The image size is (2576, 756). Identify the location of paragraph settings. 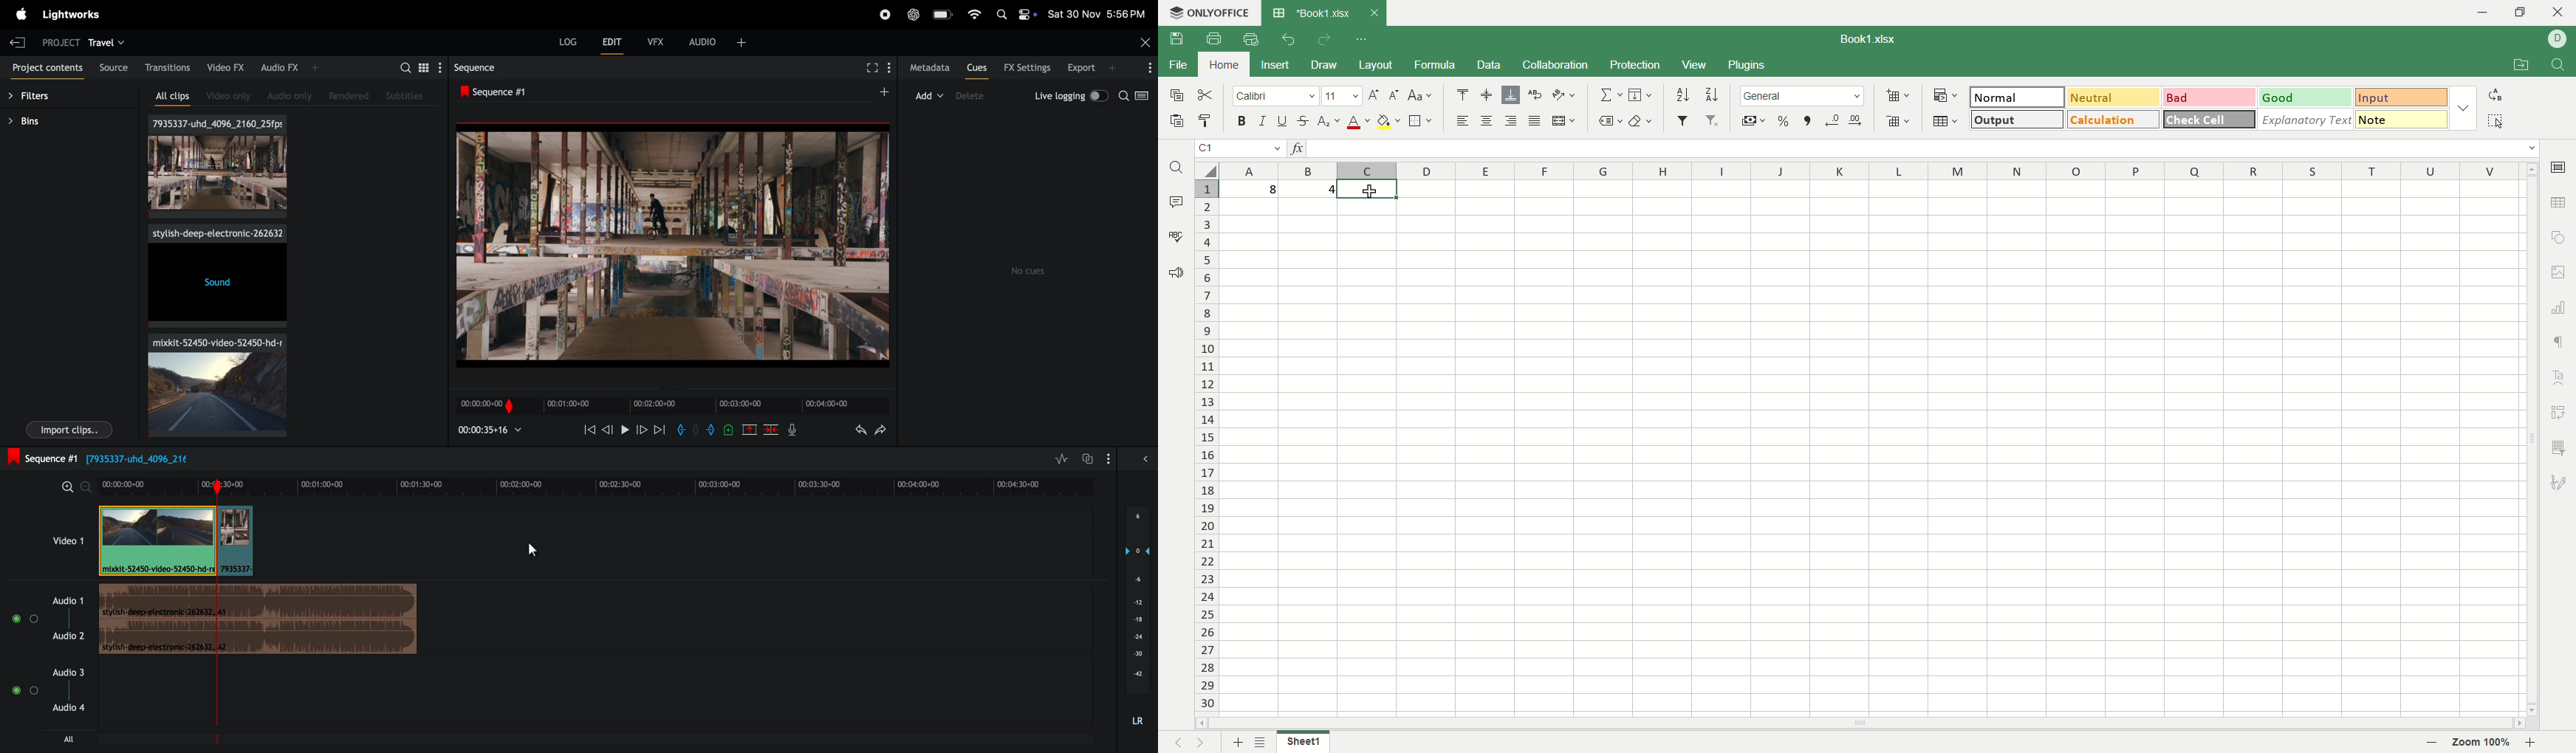
(2562, 343).